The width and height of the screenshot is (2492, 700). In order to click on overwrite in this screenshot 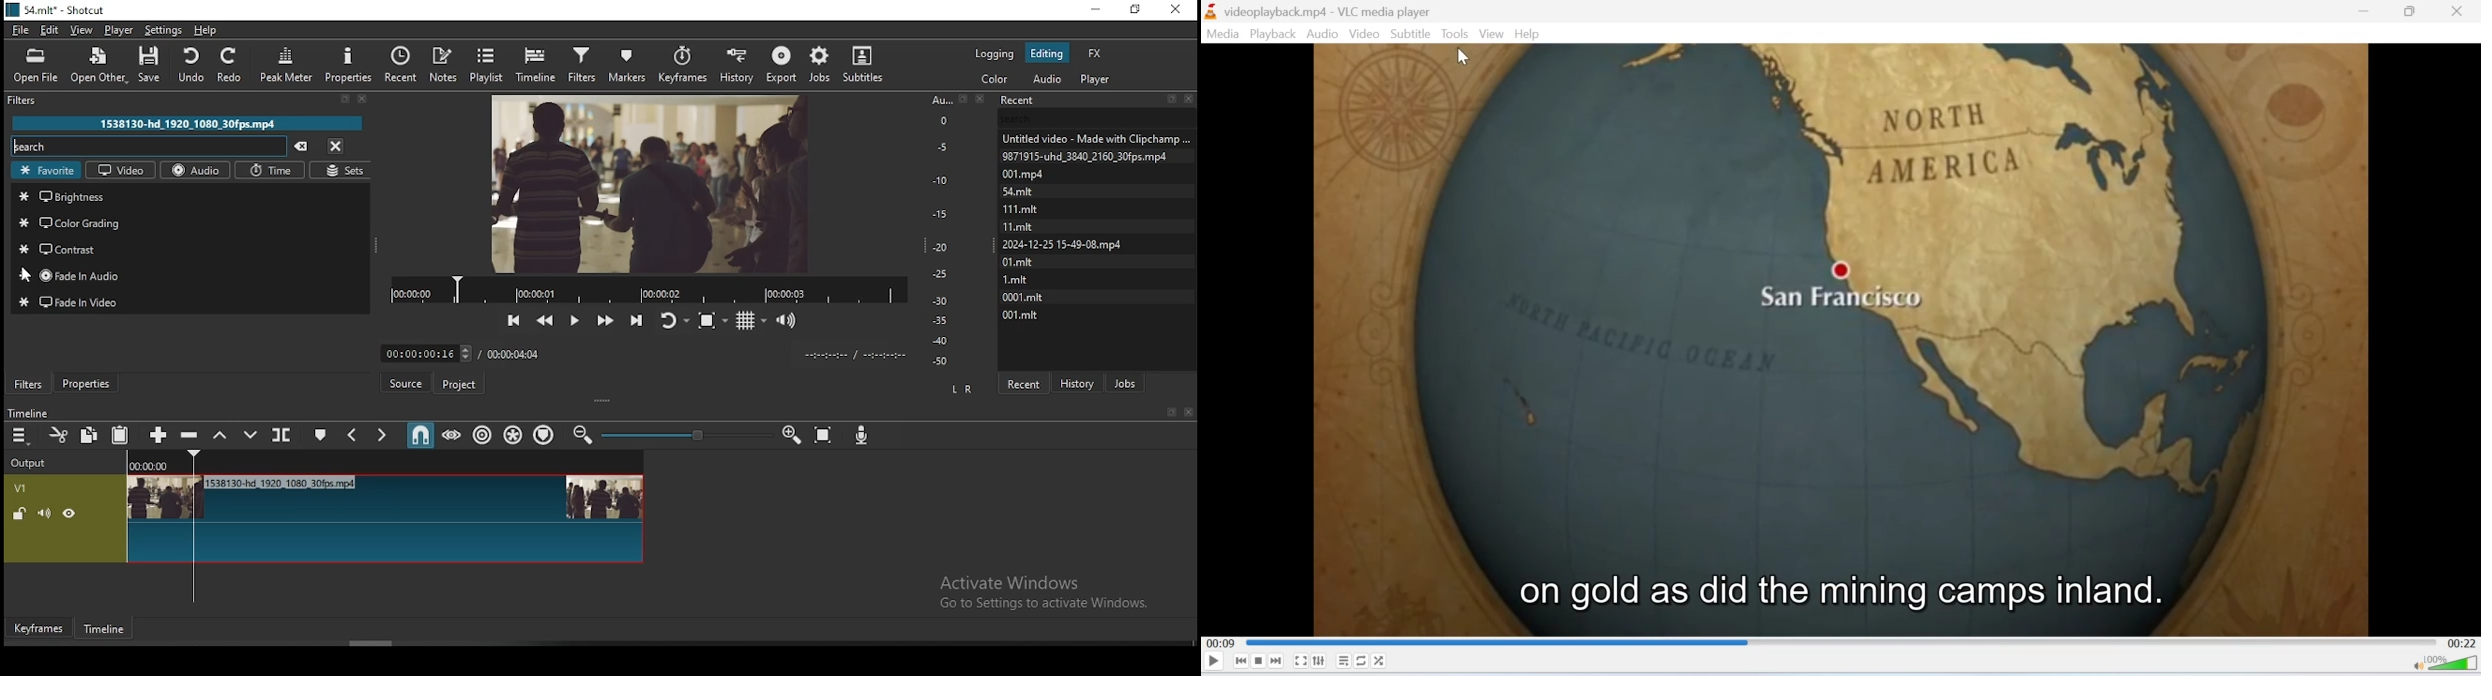, I will do `click(245, 435)`.